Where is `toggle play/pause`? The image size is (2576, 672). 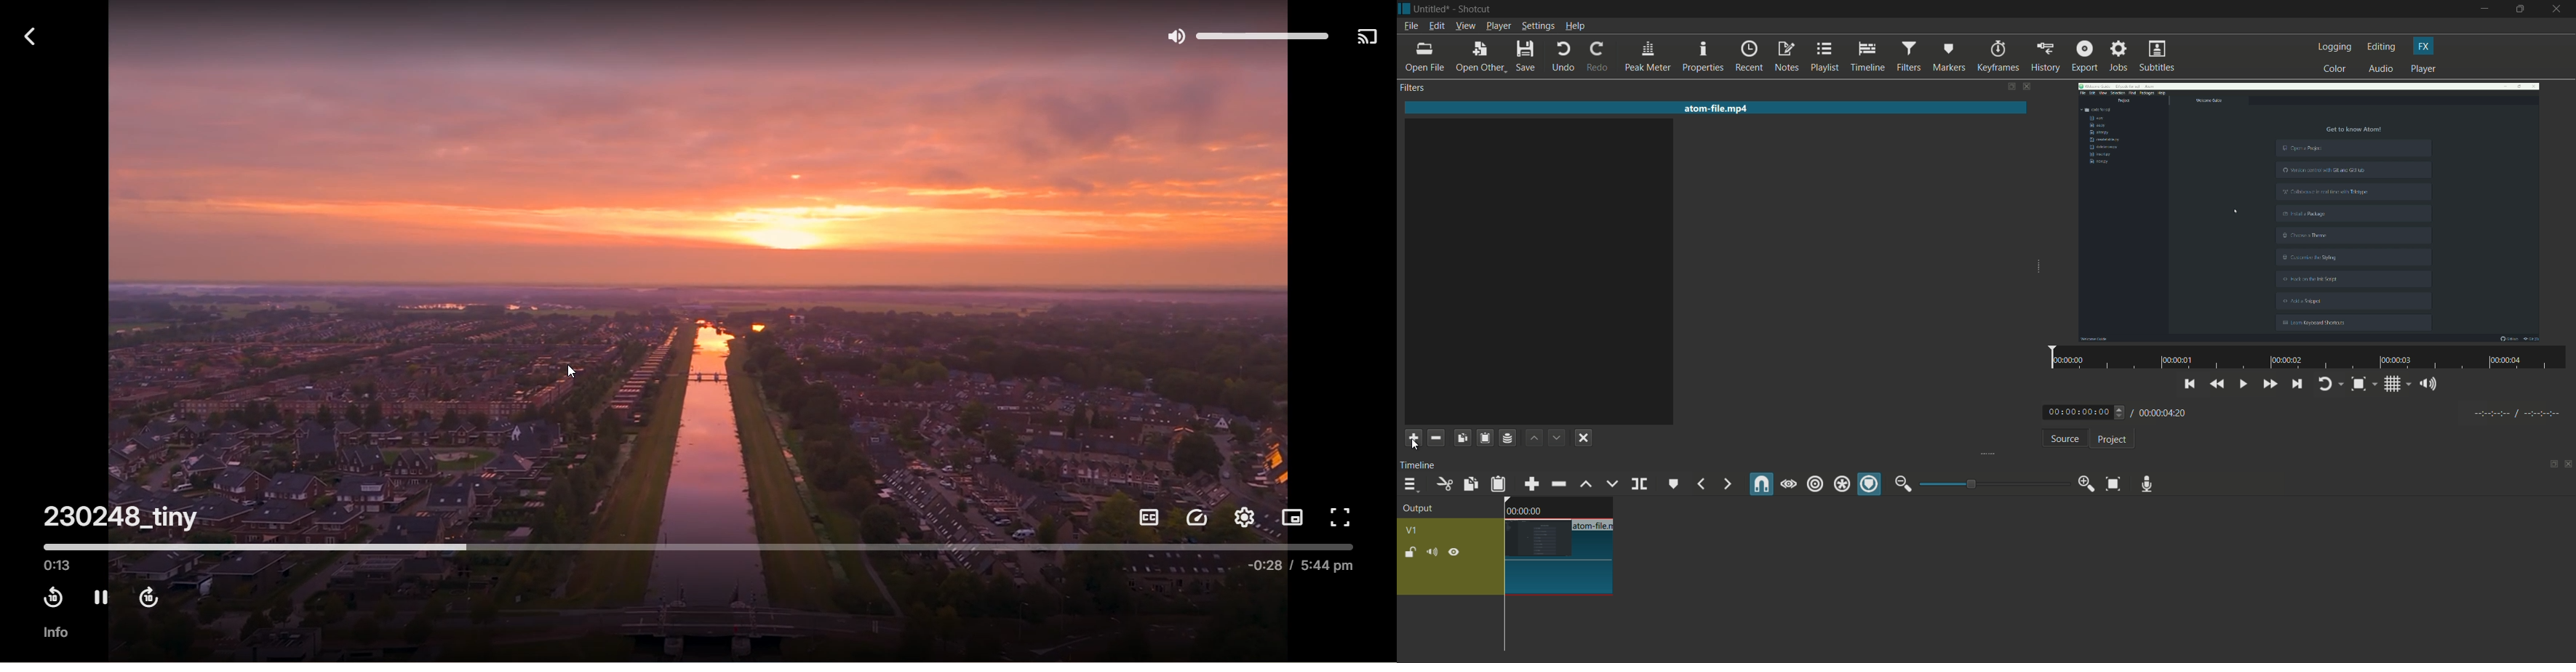 toggle play/pause is located at coordinates (2245, 384).